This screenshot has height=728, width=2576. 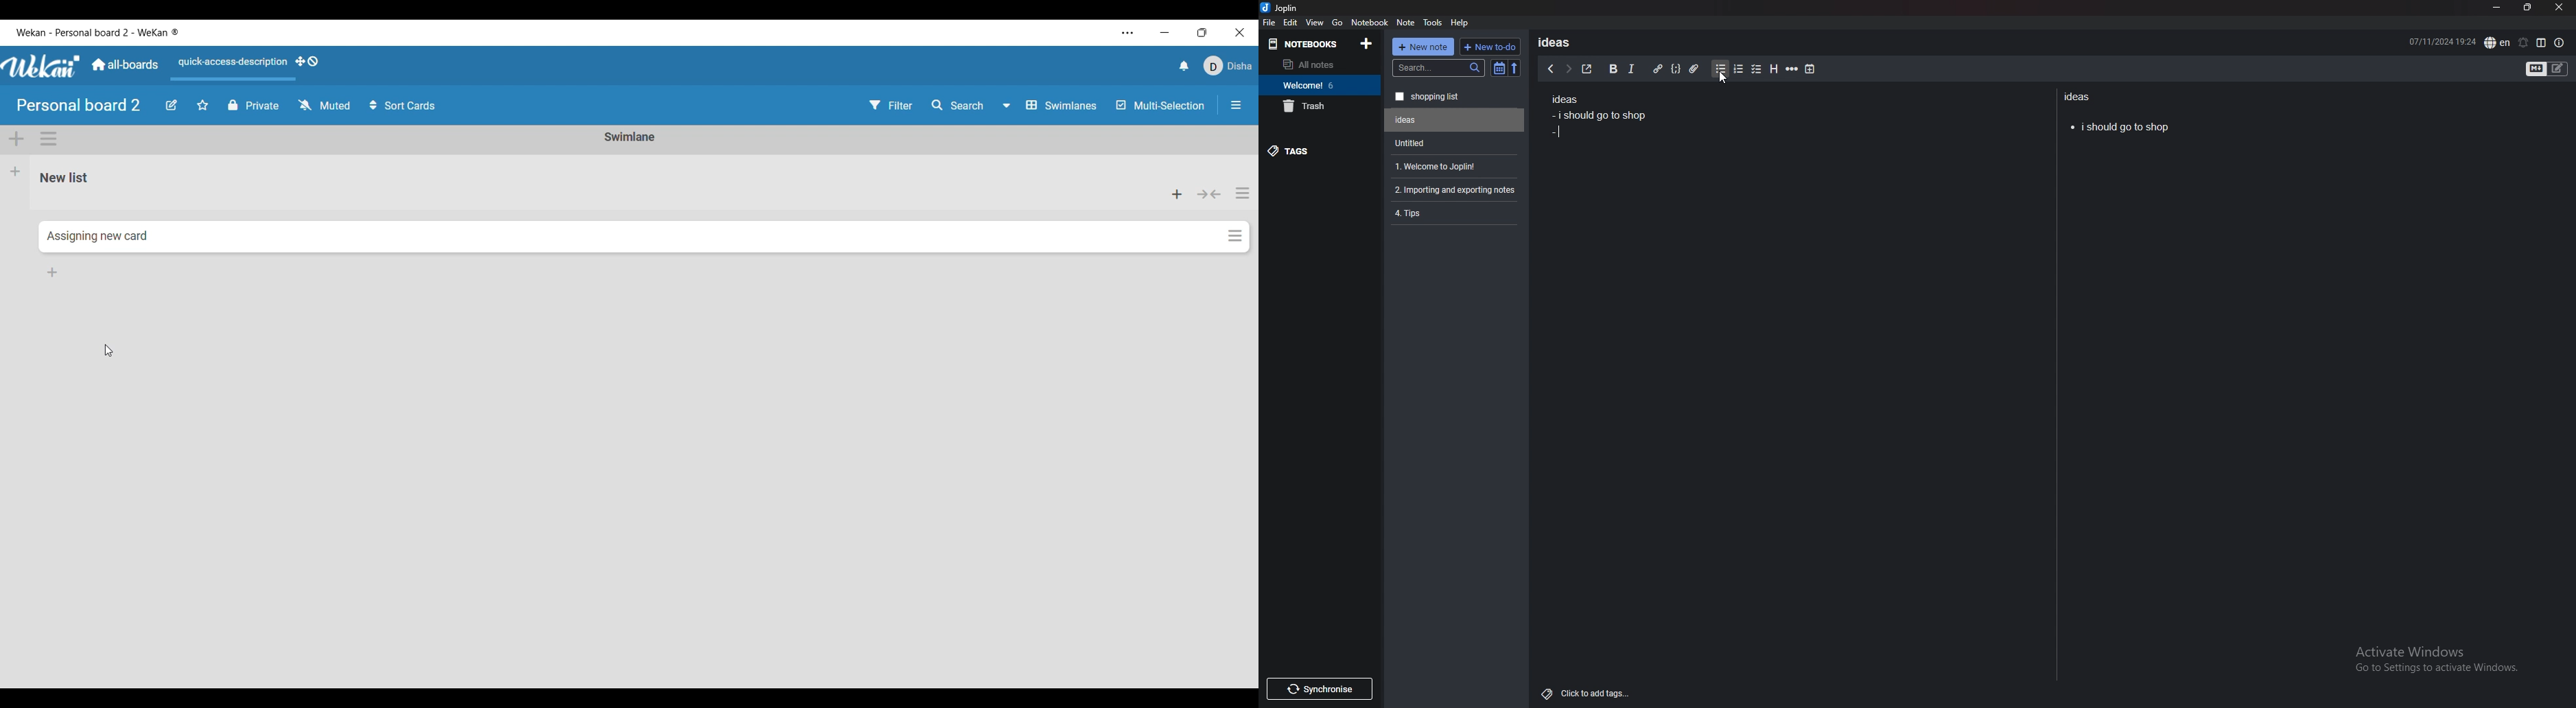 I want to click on minimize, so click(x=2496, y=8).